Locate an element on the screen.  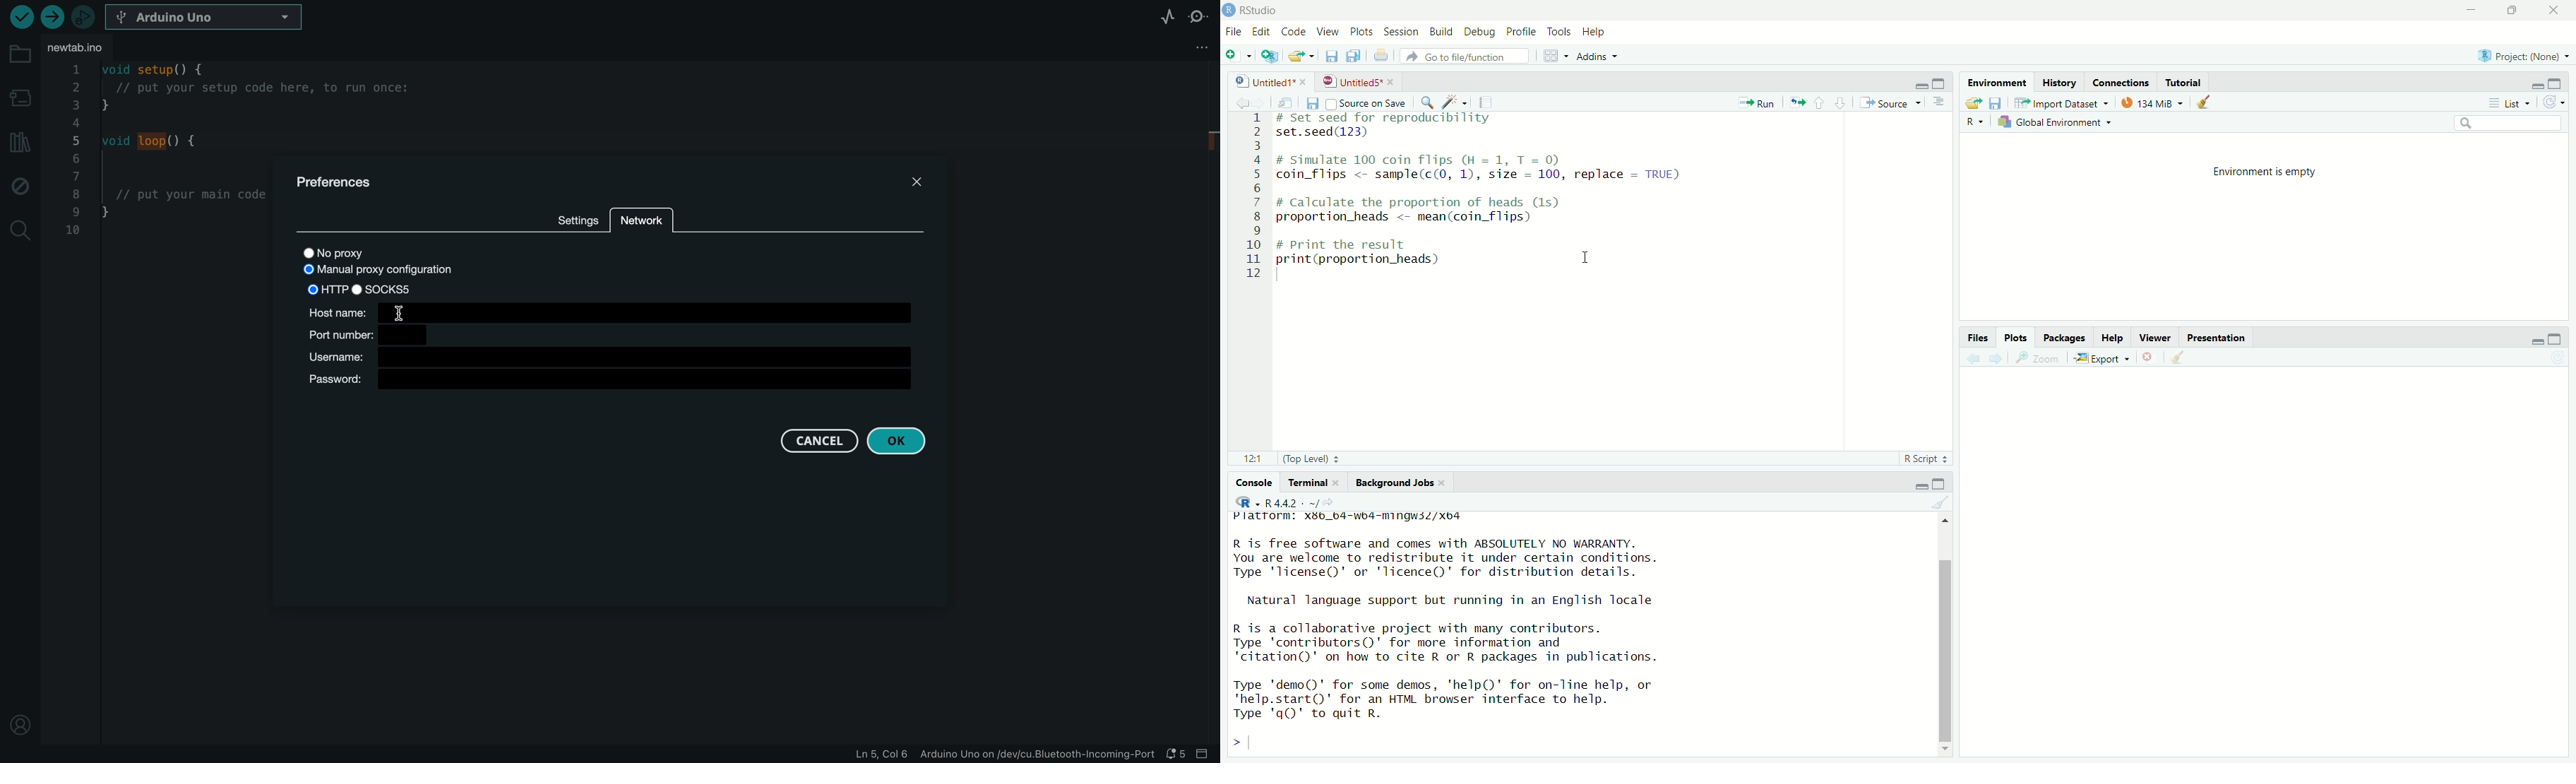
12:1 is located at coordinates (1251, 459).